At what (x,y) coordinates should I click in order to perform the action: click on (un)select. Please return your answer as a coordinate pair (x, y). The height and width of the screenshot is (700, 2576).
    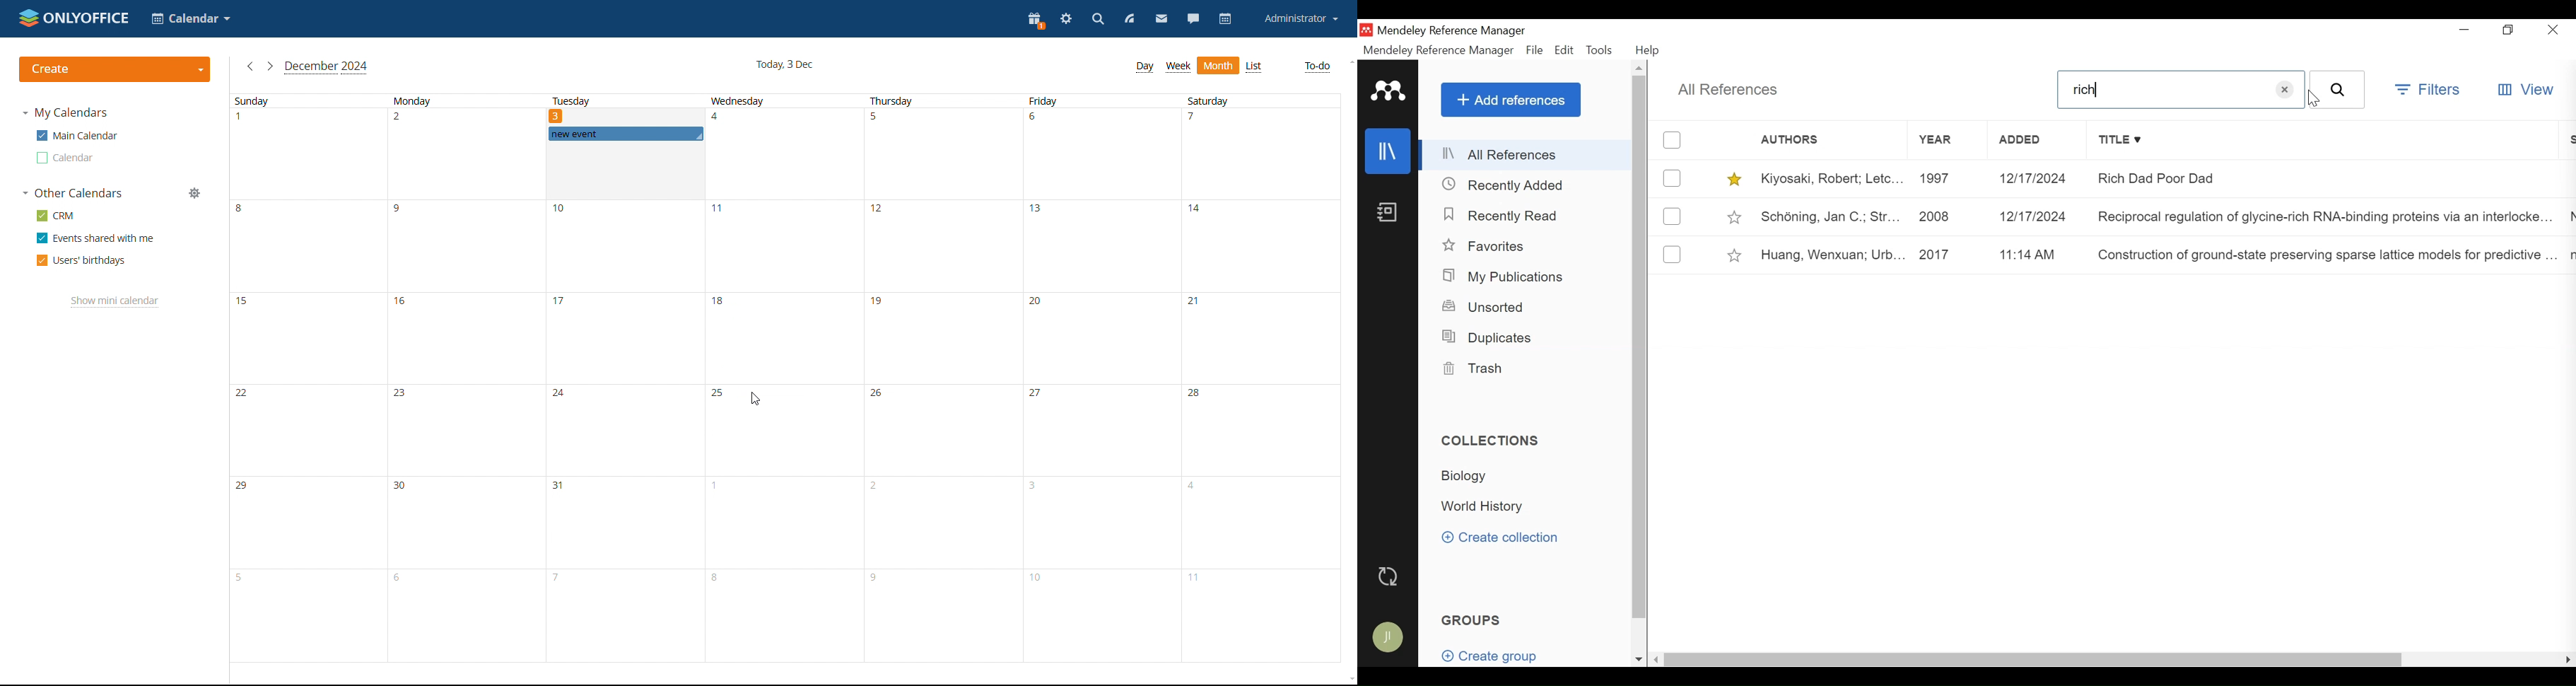
    Looking at the image, I should click on (1672, 178).